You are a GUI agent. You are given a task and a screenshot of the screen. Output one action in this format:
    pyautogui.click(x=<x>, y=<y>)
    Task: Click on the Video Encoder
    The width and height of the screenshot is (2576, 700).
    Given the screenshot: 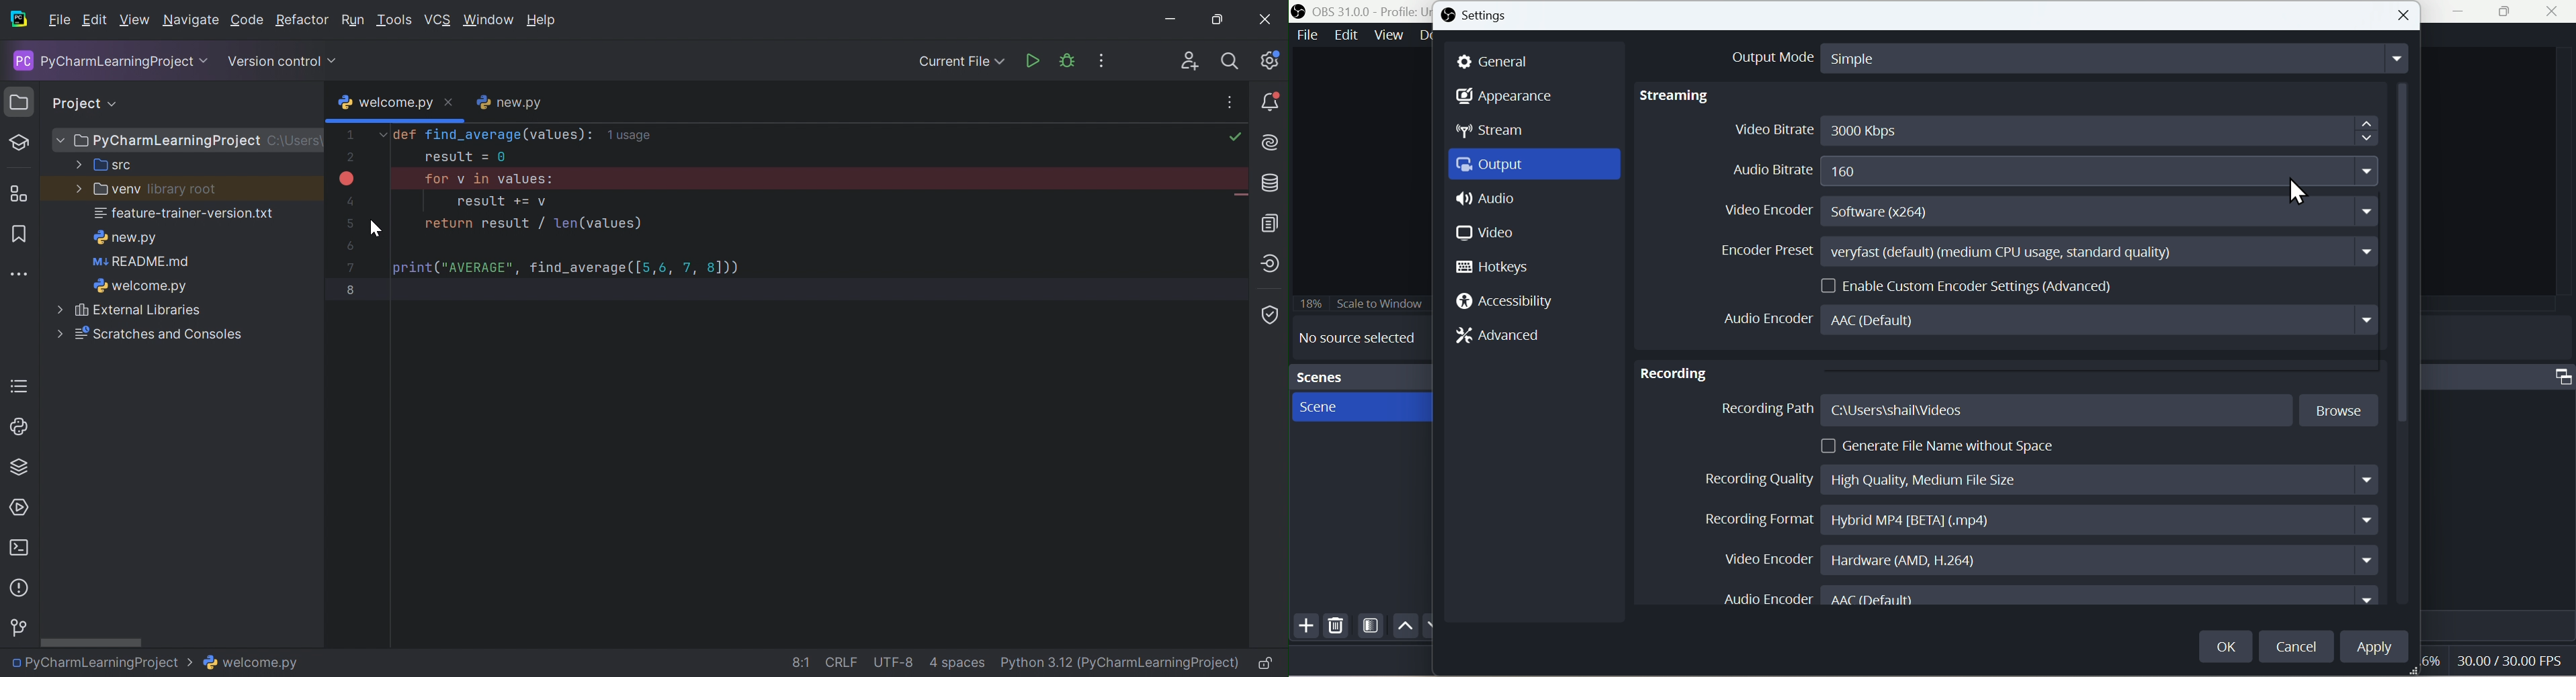 What is the action you would take?
    pyautogui.click(x=2052, y=212)
    